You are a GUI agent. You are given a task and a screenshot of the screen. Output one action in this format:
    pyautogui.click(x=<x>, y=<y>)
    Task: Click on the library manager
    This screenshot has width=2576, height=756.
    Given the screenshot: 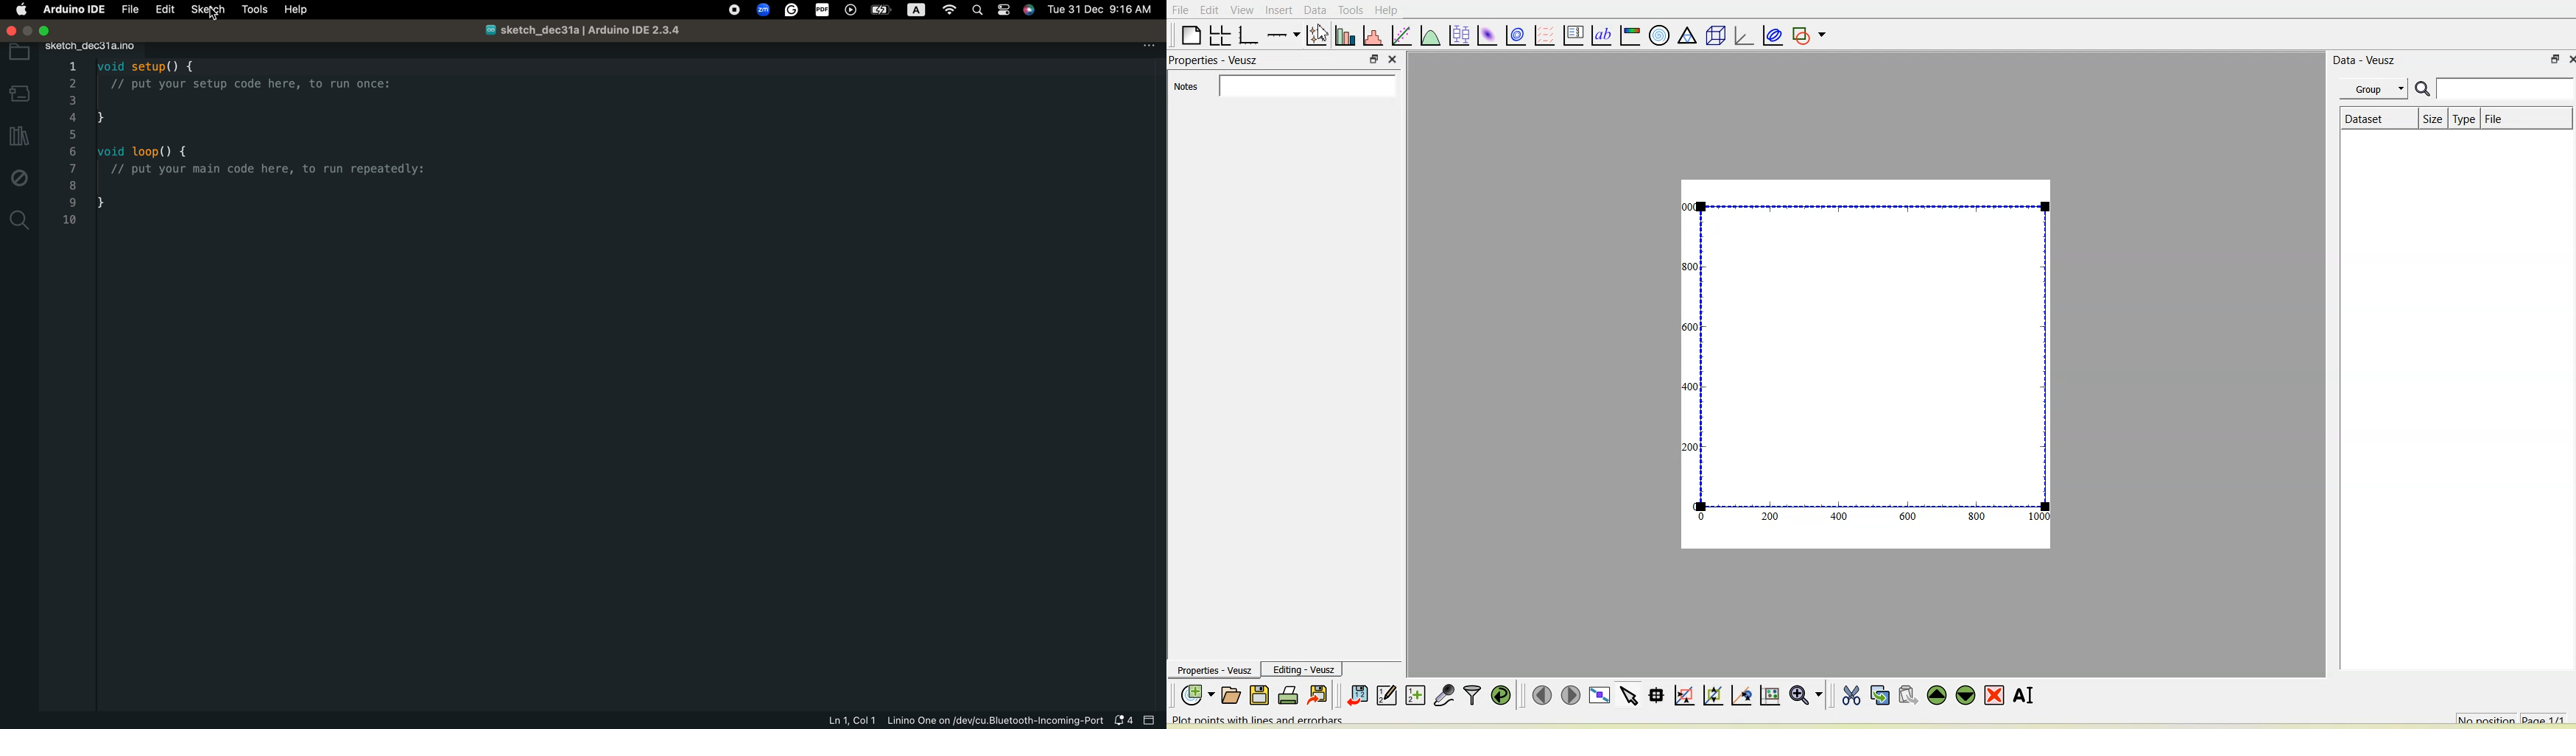 What is the action you would take?
    pyautogui.click(x=19, y=138)
    